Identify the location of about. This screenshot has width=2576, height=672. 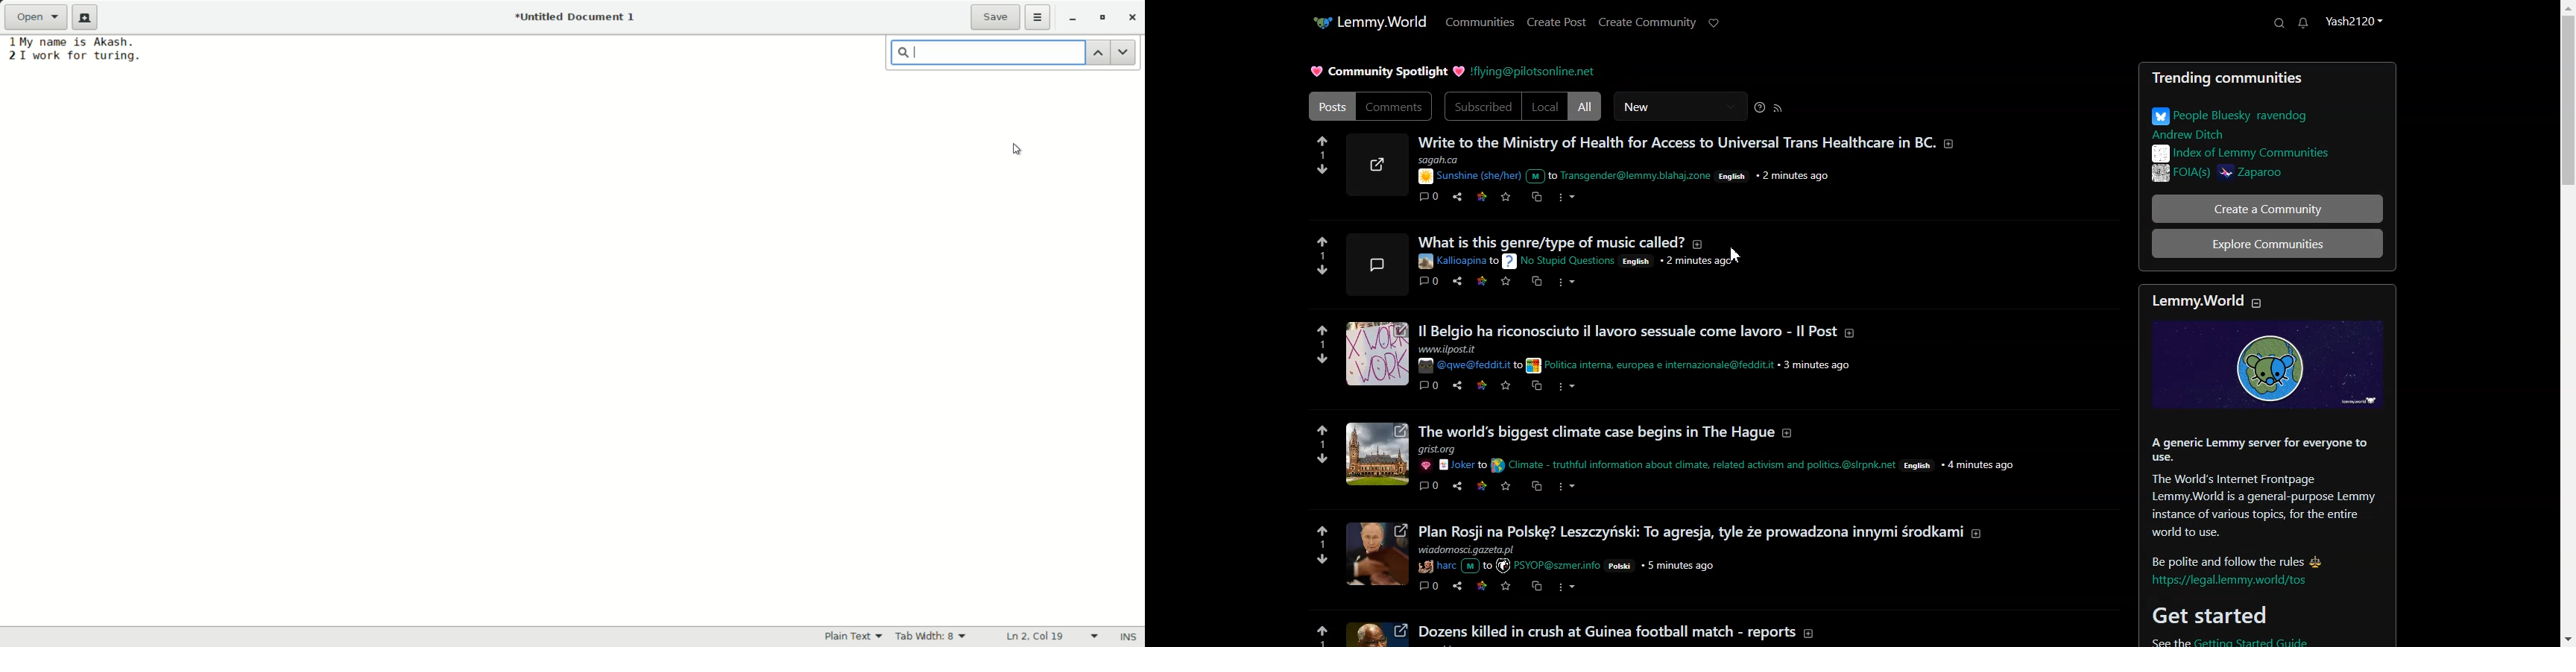
(1790, 438).